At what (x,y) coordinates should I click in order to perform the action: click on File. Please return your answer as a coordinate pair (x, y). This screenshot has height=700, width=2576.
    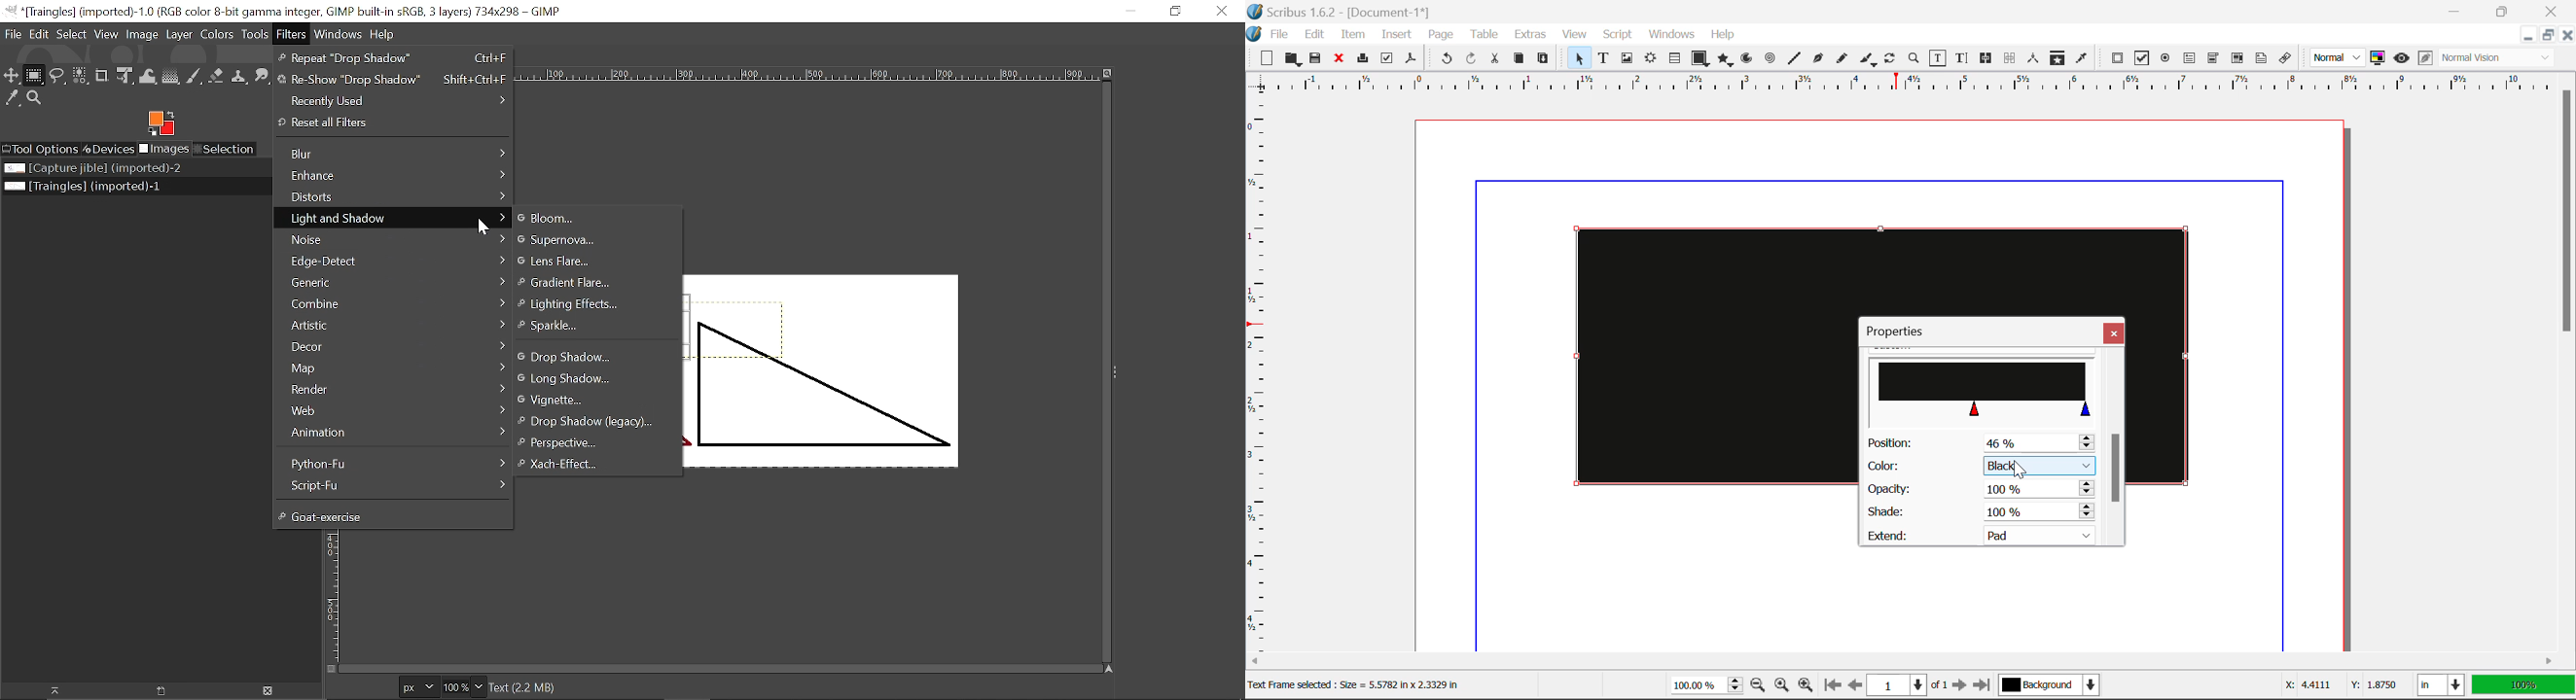
    Looking at the image, I should click on (1281, 35).